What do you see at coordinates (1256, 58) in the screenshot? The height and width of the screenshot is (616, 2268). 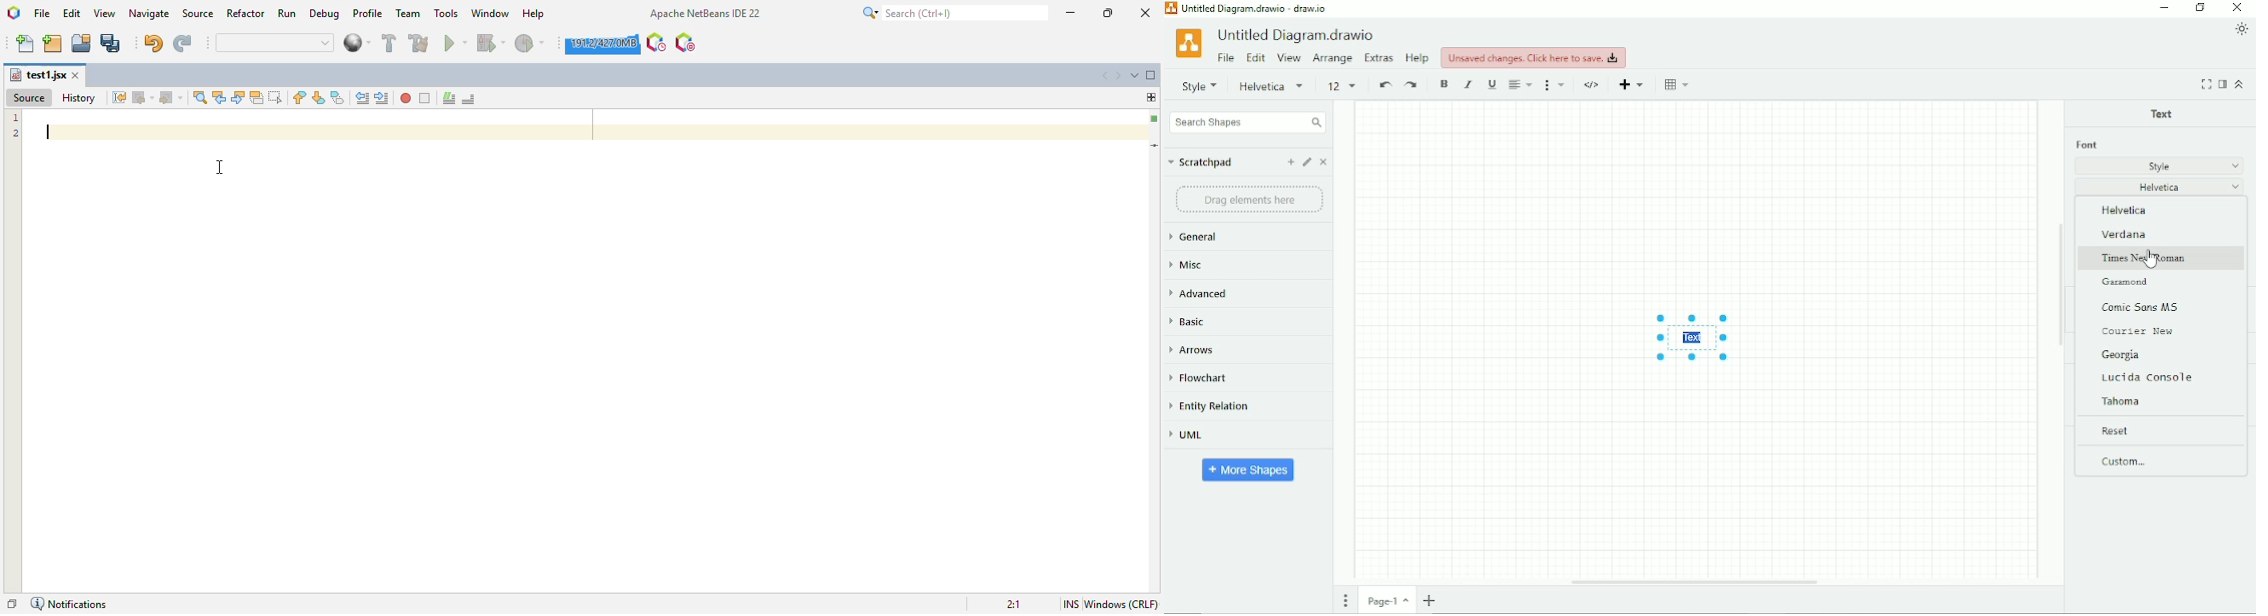 I see `Edit` at bounding box center [1256, 58].